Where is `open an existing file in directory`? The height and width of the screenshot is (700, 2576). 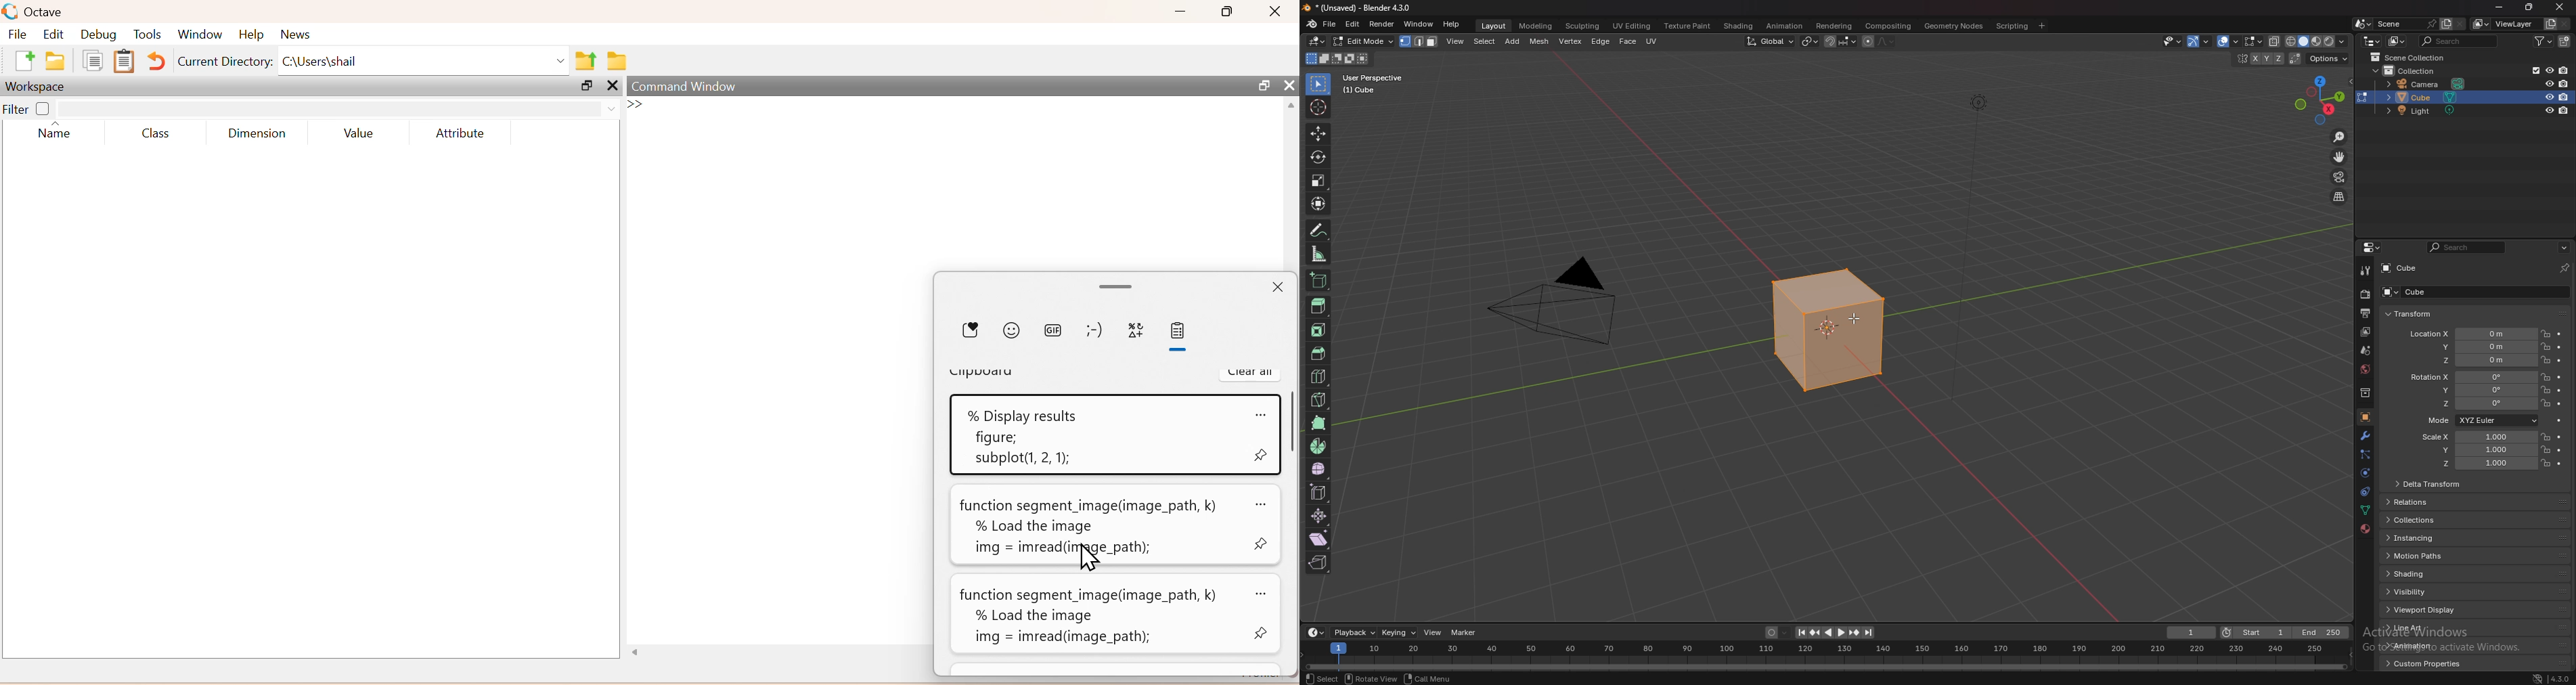
open an existing file in directory is located at coordinates (59, 61).